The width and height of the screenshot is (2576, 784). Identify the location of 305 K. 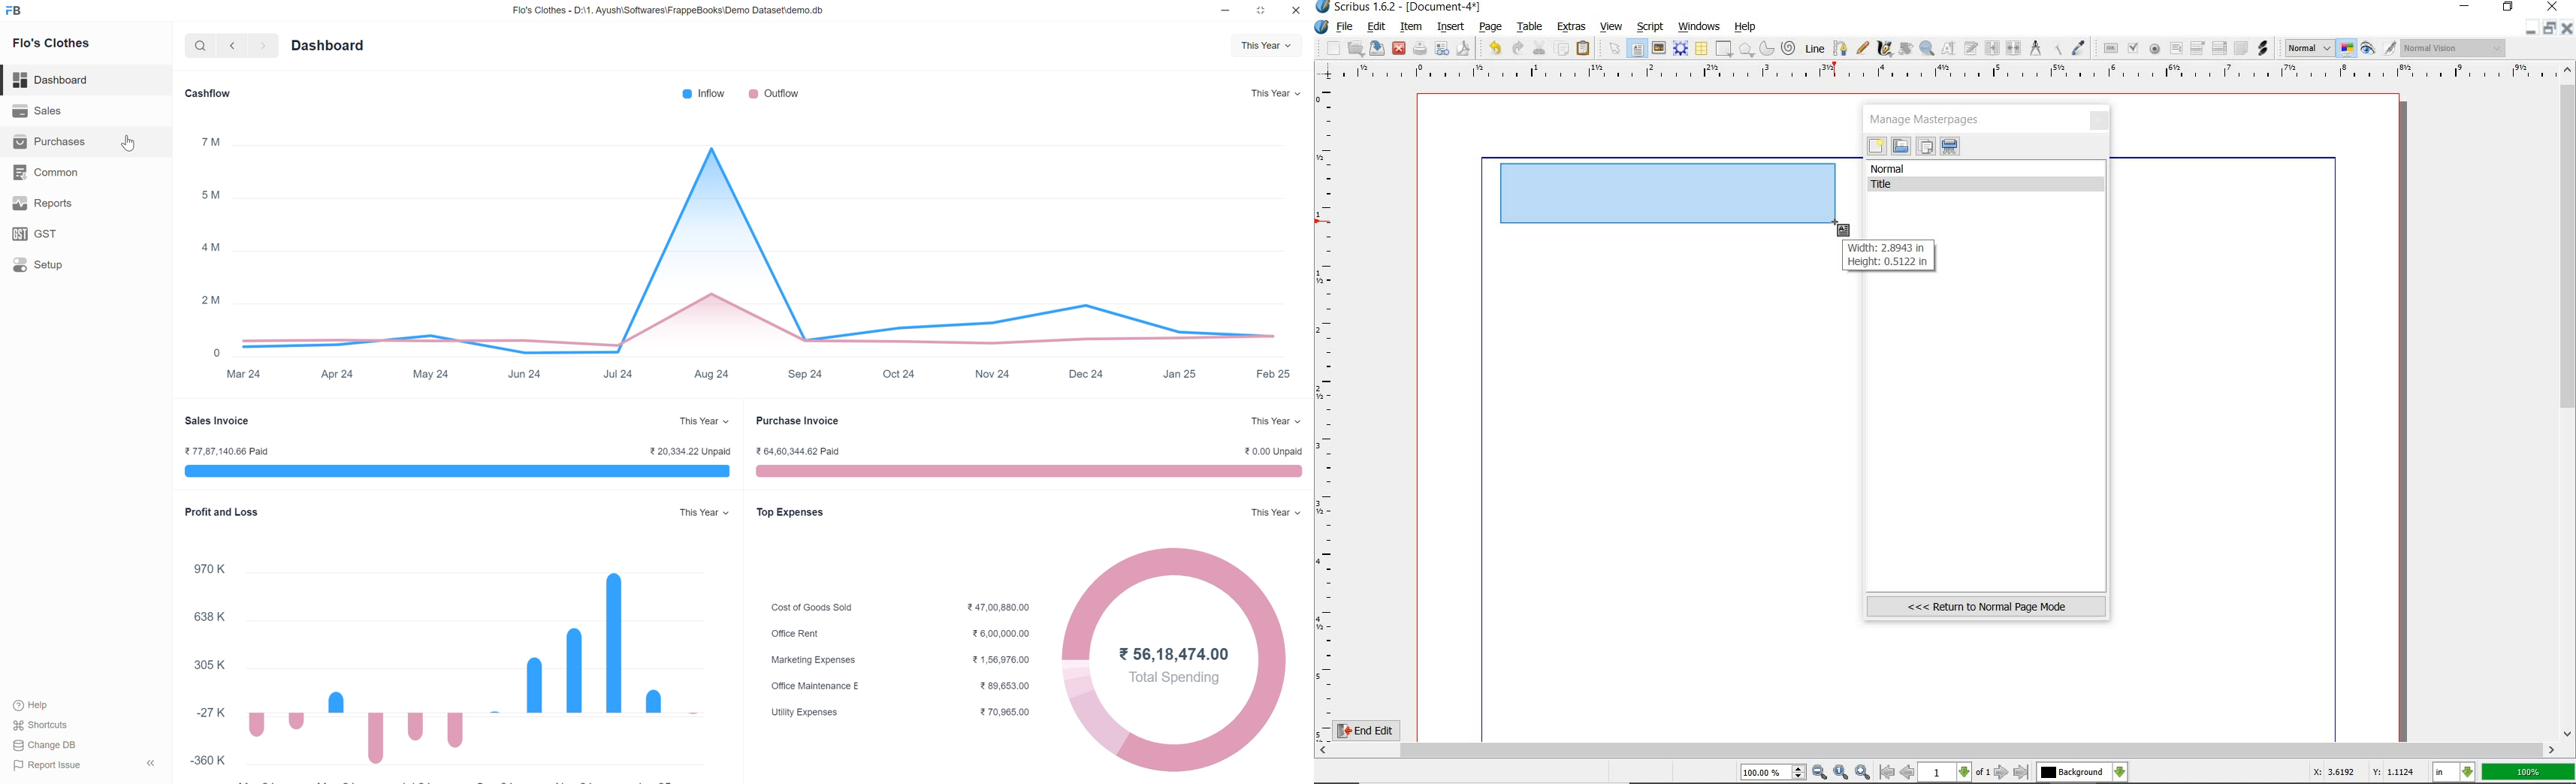
(210, 665).